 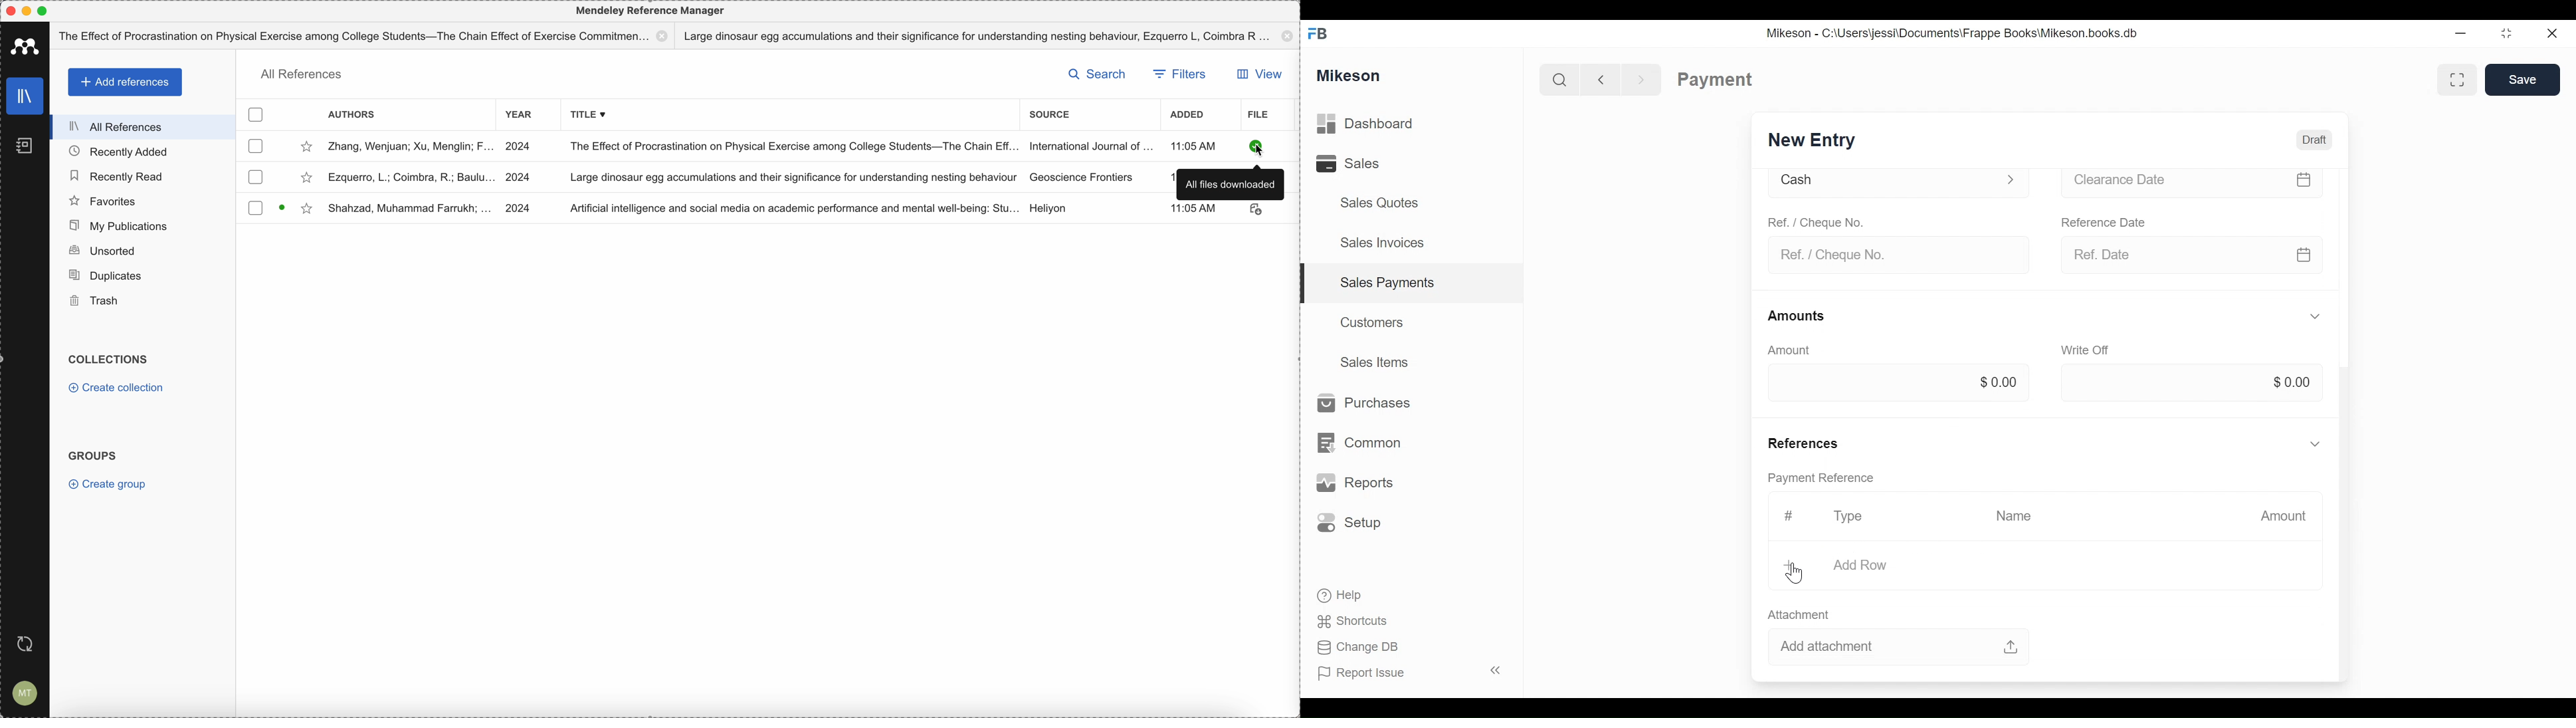 What do you see at coordinates (1797, 316) in the screenshot?
I see `Amounts` at bounding box center [1797, 316].